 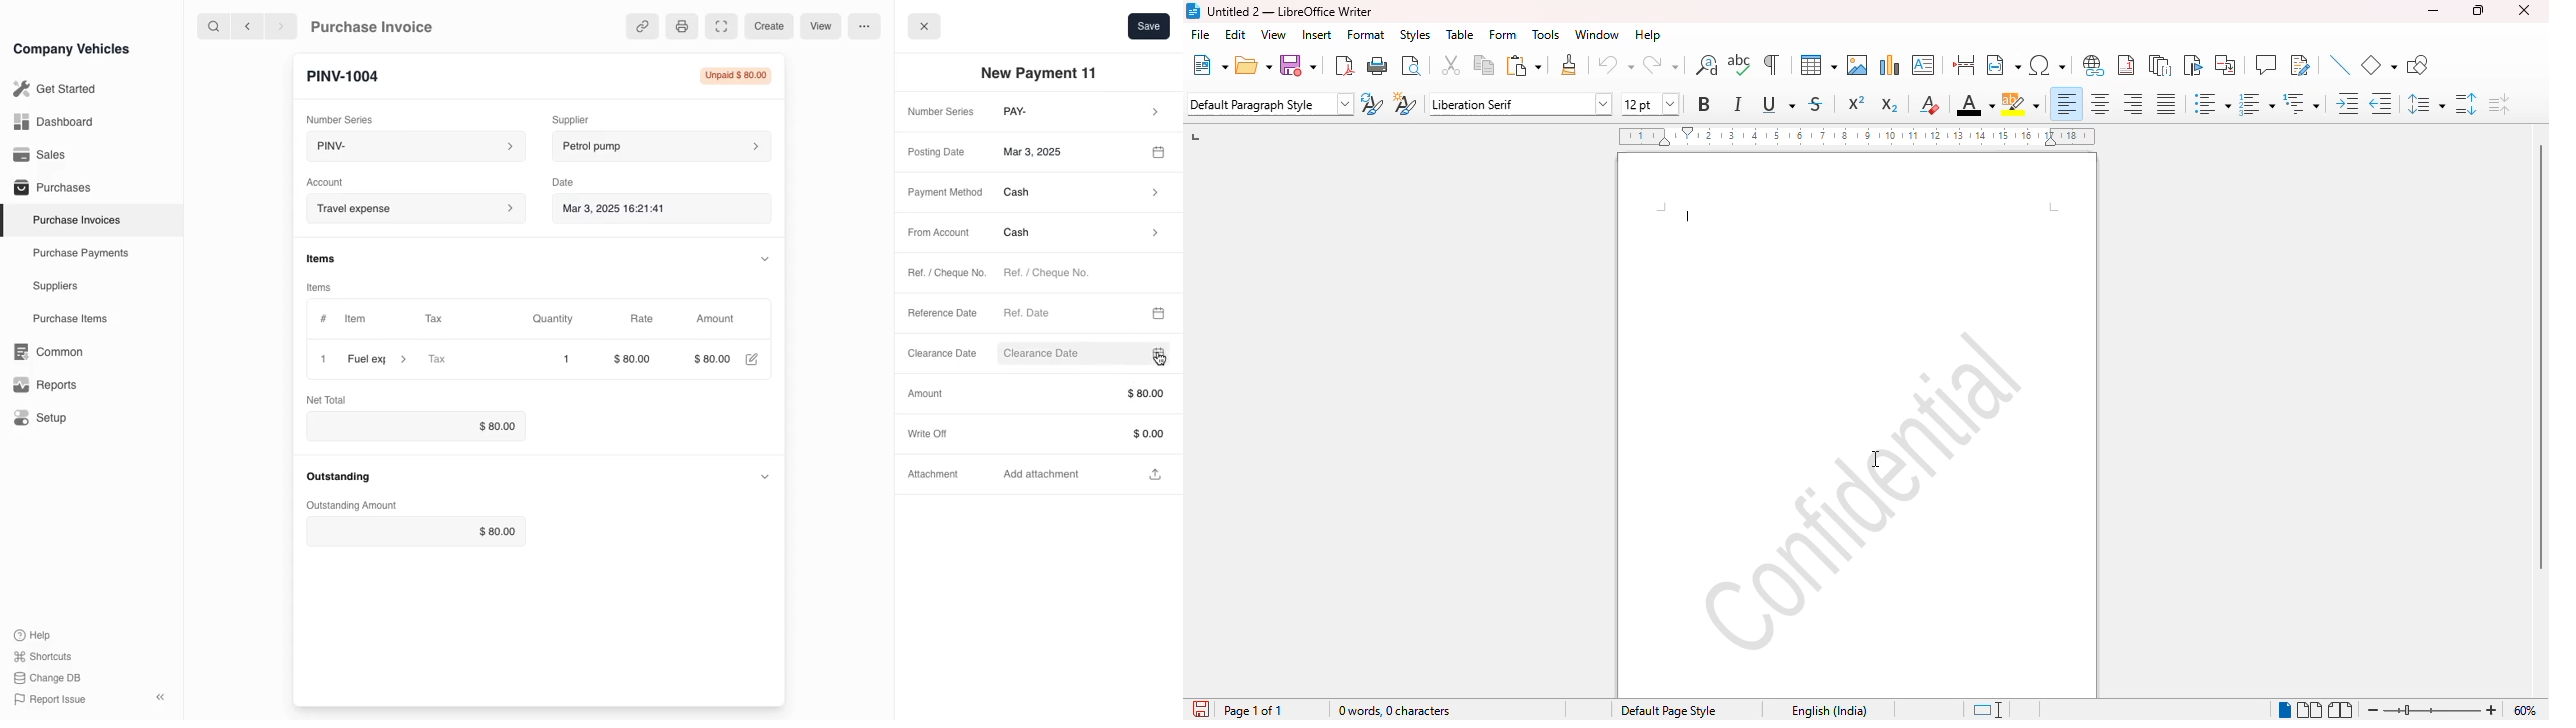 What do you see at coordinates (48, 189) in the screenshot?
I see `Purchases` at bounding box center [48, 189].